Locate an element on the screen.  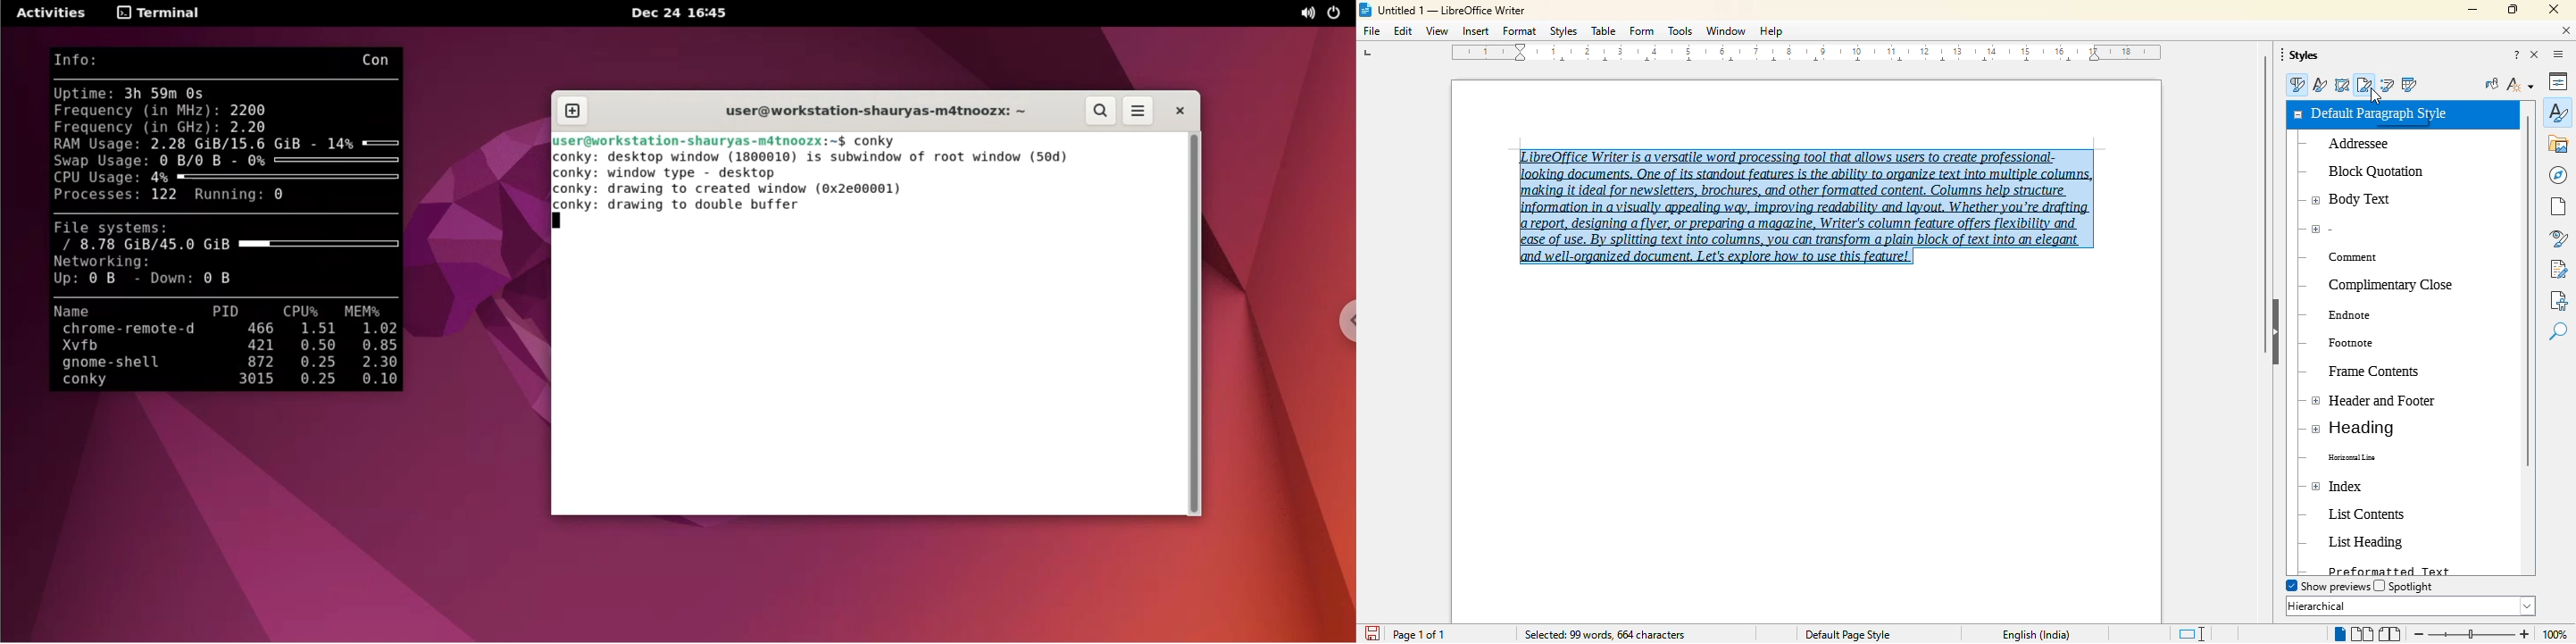
find is located at coordinates (2558, 332).